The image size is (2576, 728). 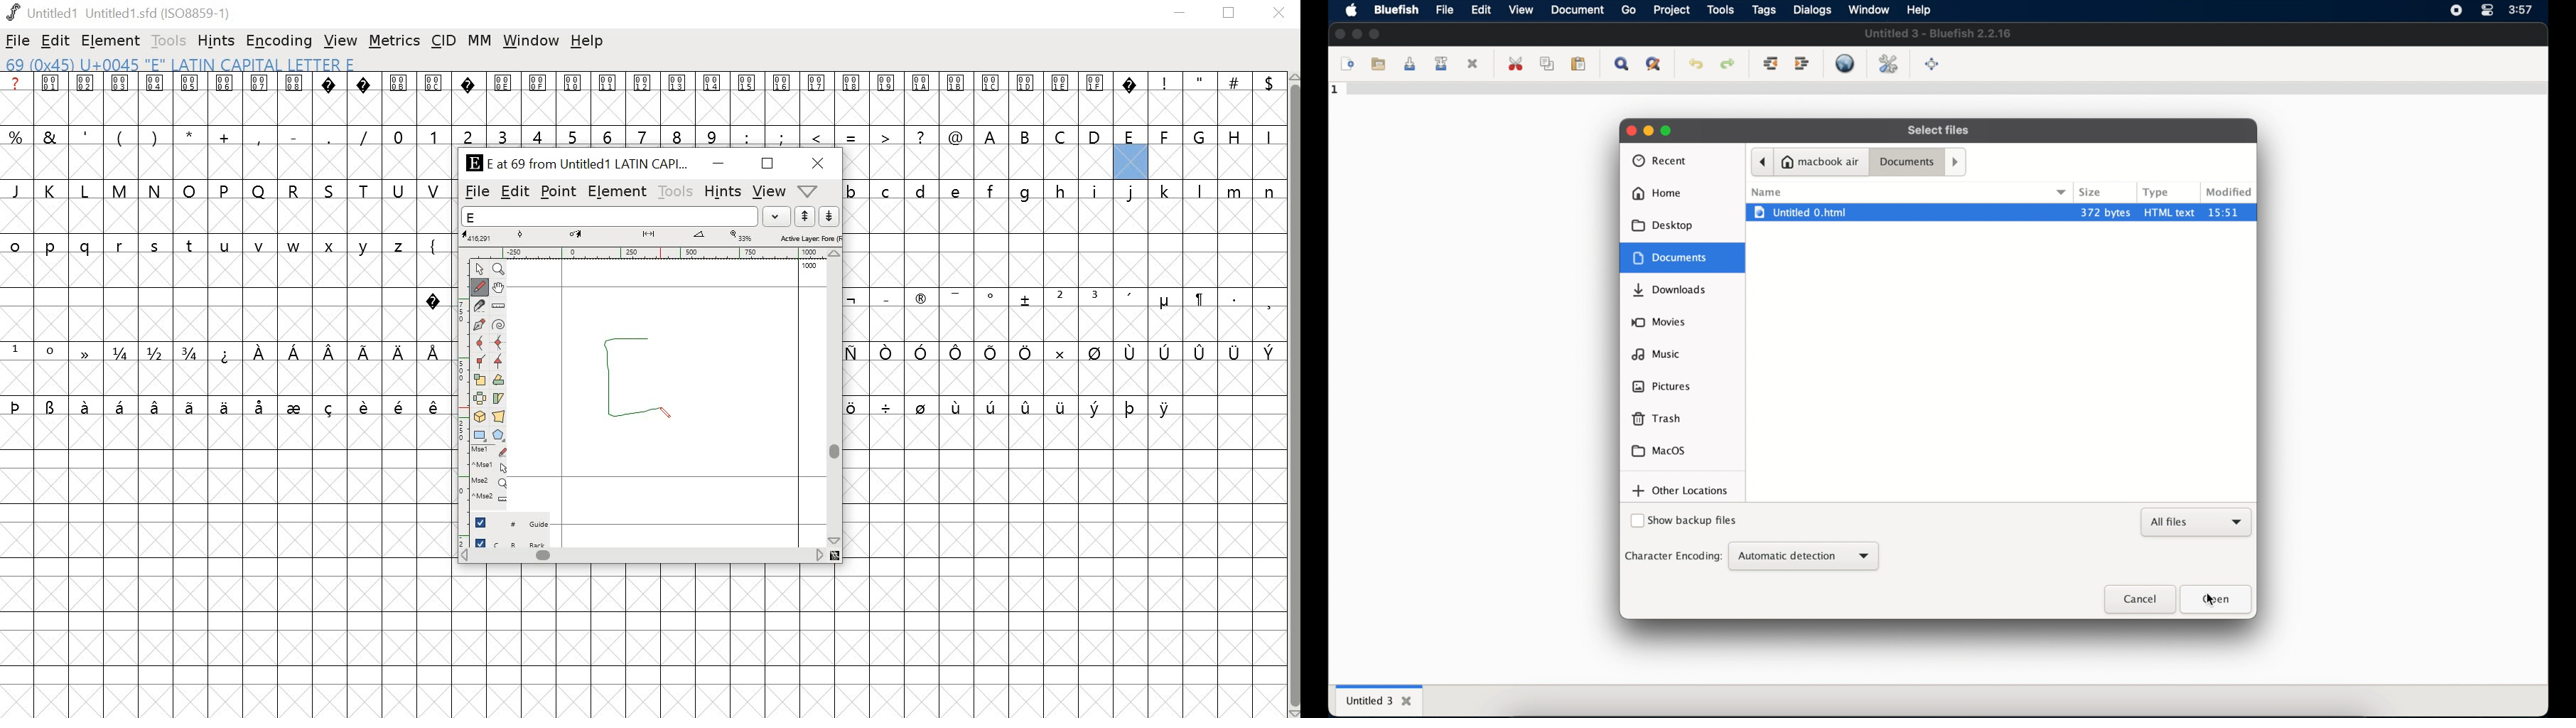 I want to click on edit, so click(x=56, y=41).